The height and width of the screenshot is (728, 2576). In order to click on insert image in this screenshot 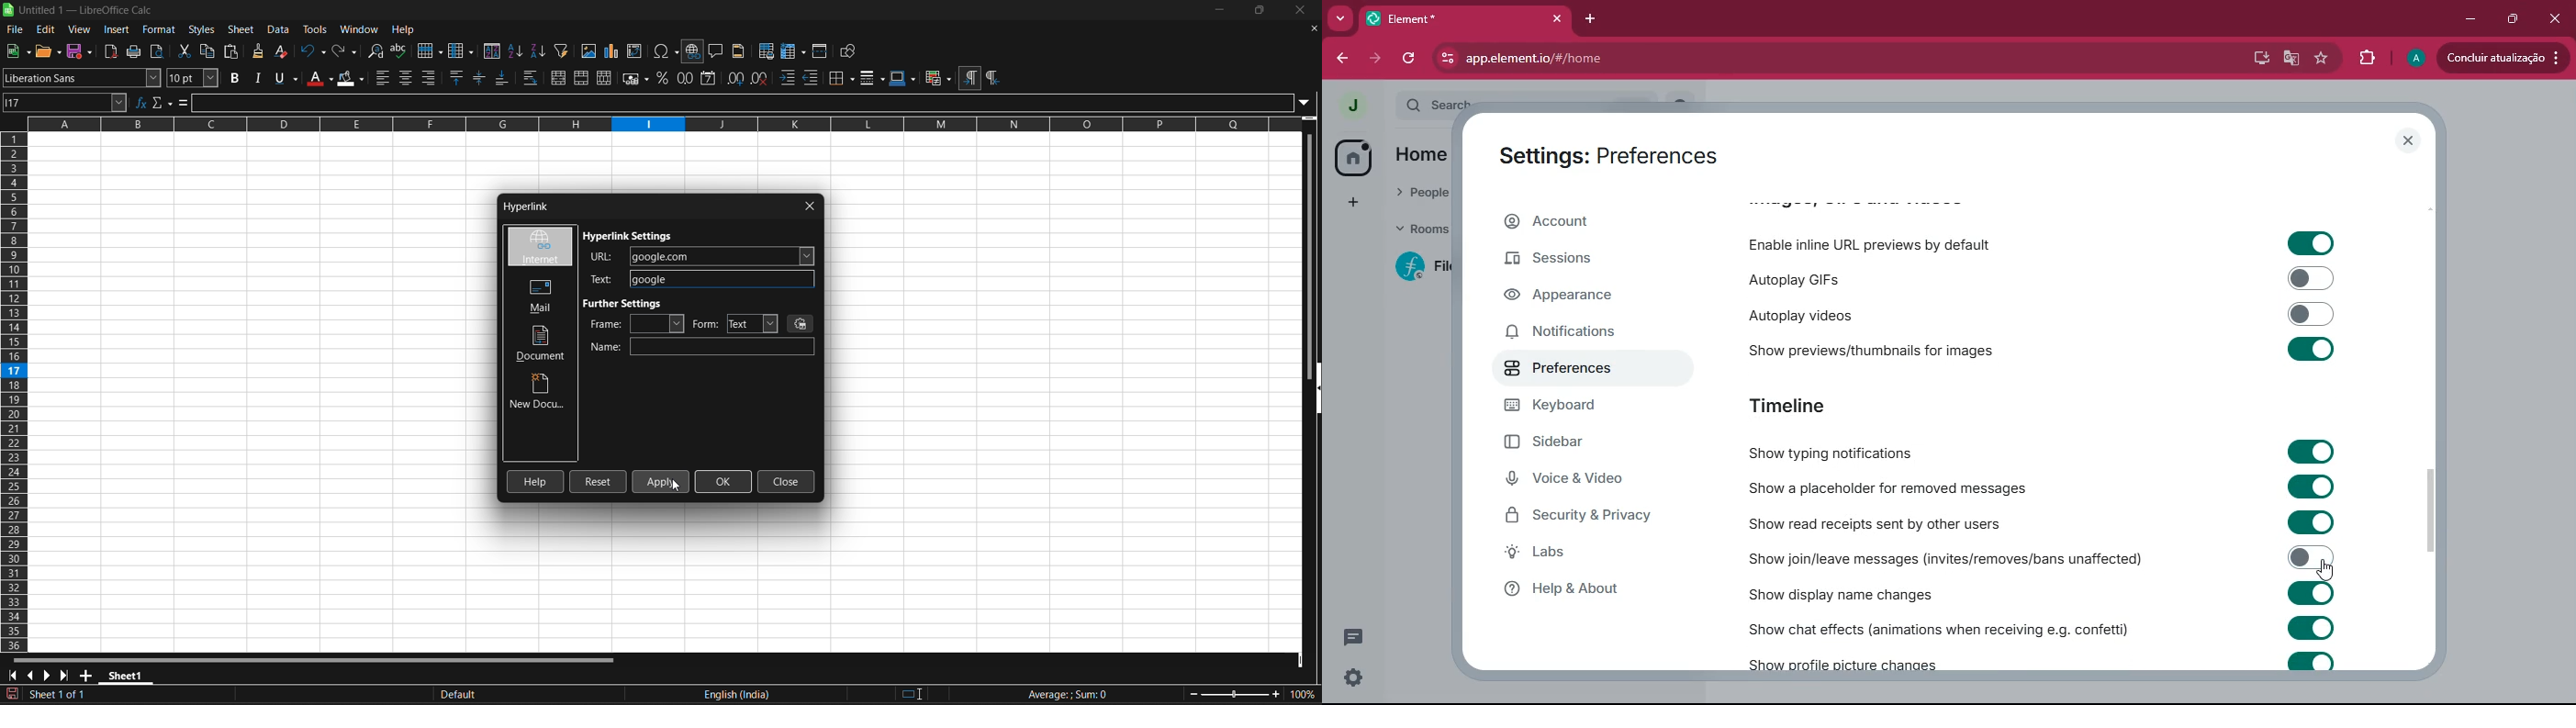, I will do `click(589, 51)`.